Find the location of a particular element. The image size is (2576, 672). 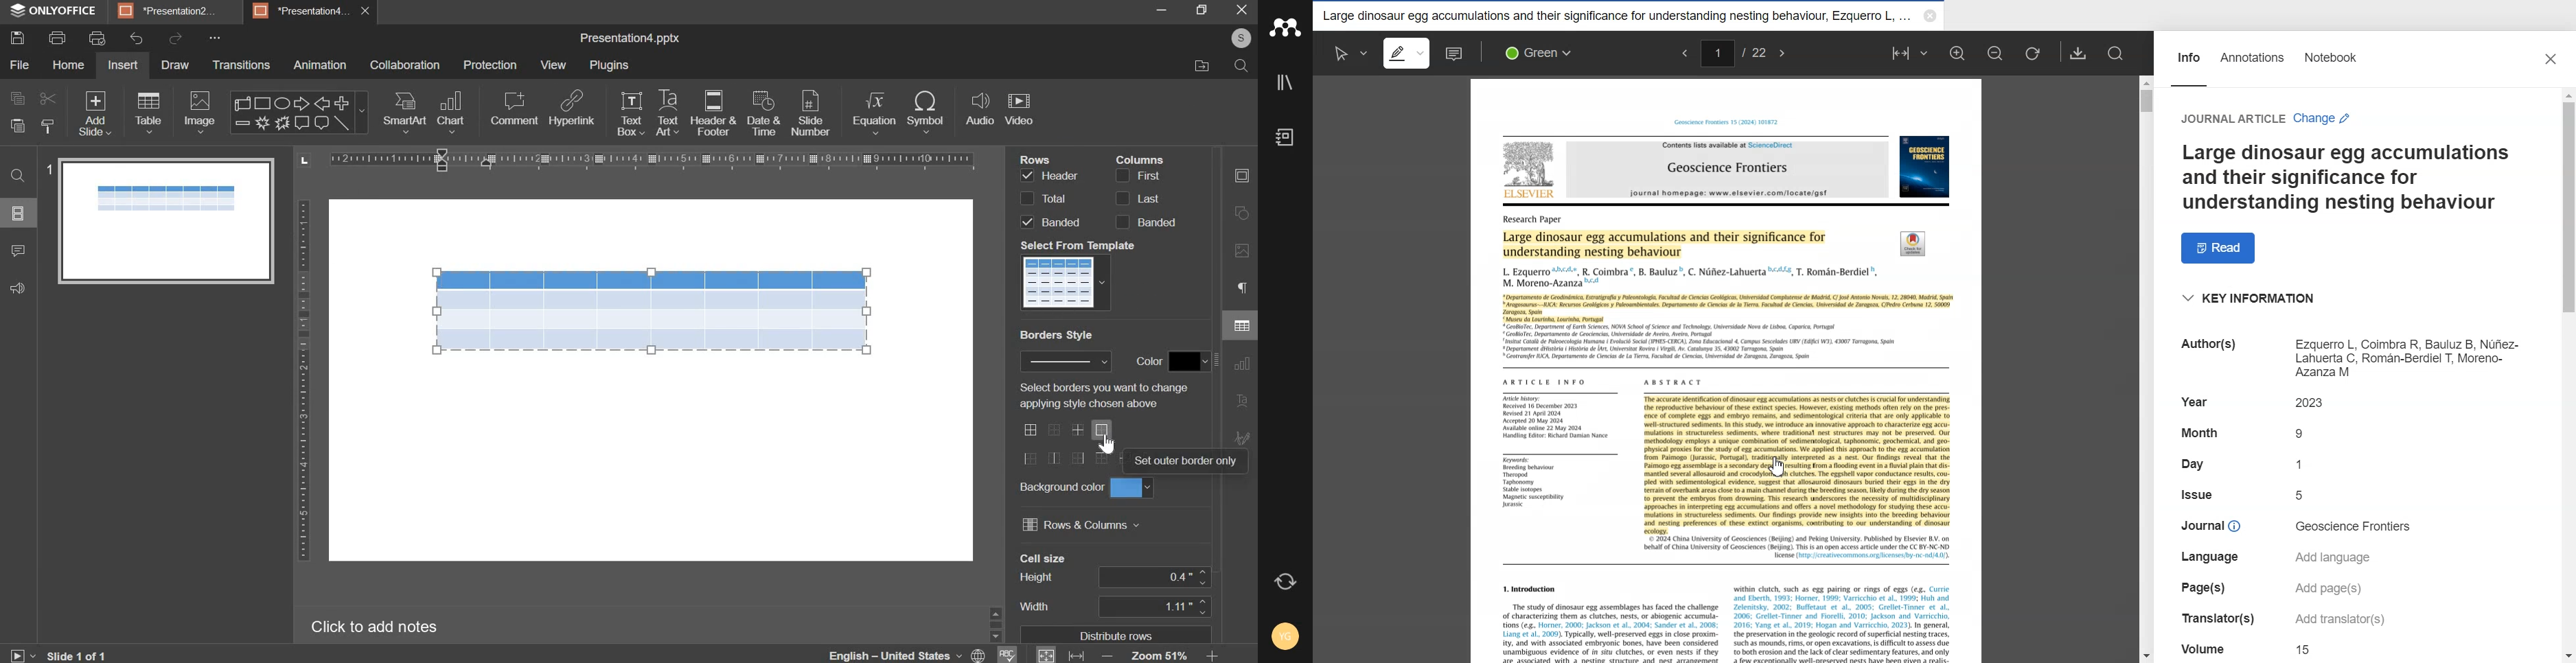

Search is located at coordinates (2118, 54).